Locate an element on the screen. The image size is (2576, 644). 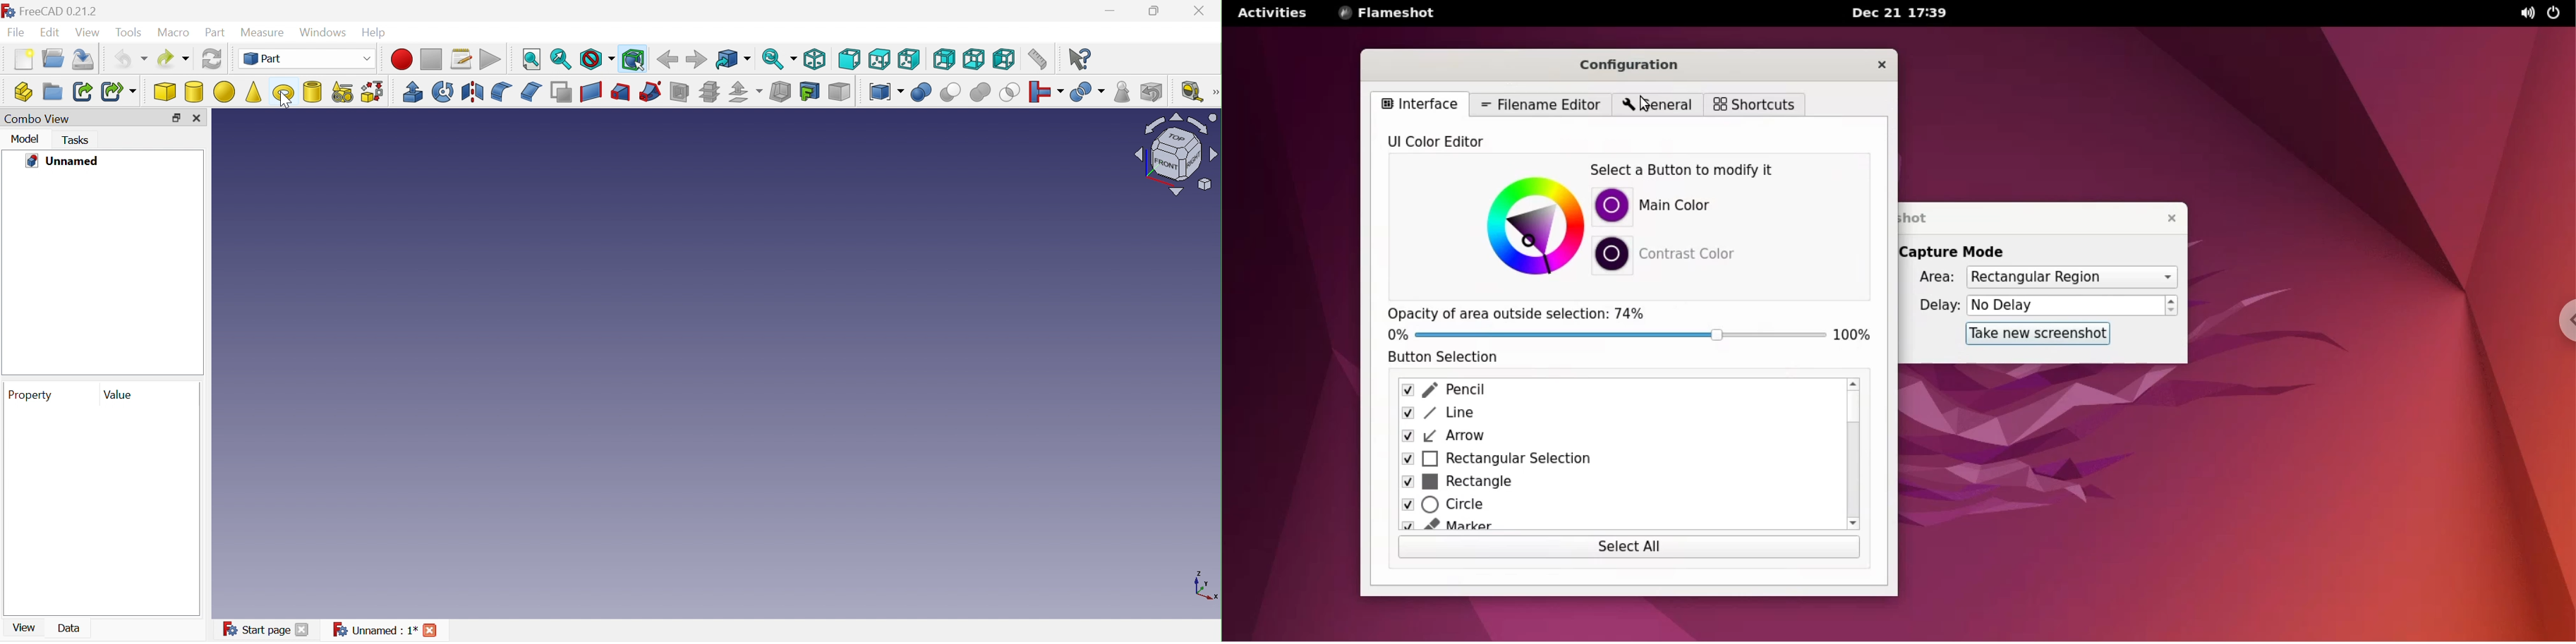
Cube is located at coordinates (164, 92).